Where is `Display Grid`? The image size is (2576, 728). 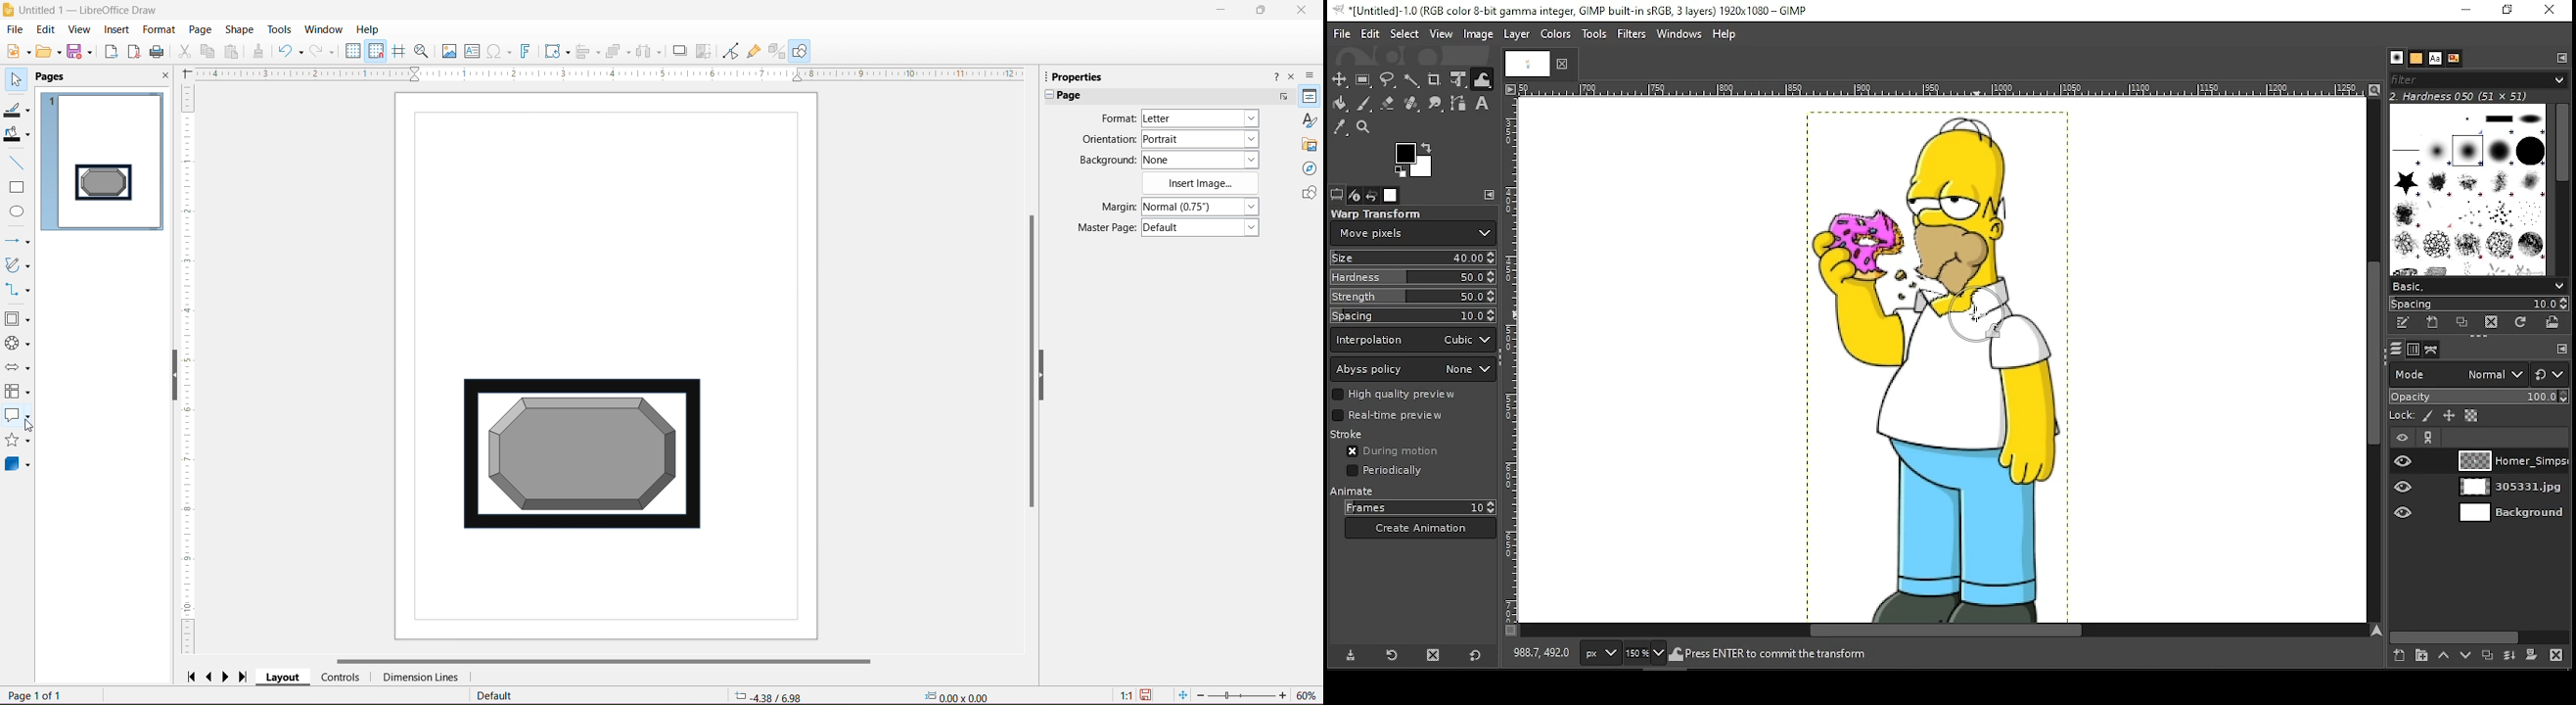 Display Grid is located at coordinates (353, 52).